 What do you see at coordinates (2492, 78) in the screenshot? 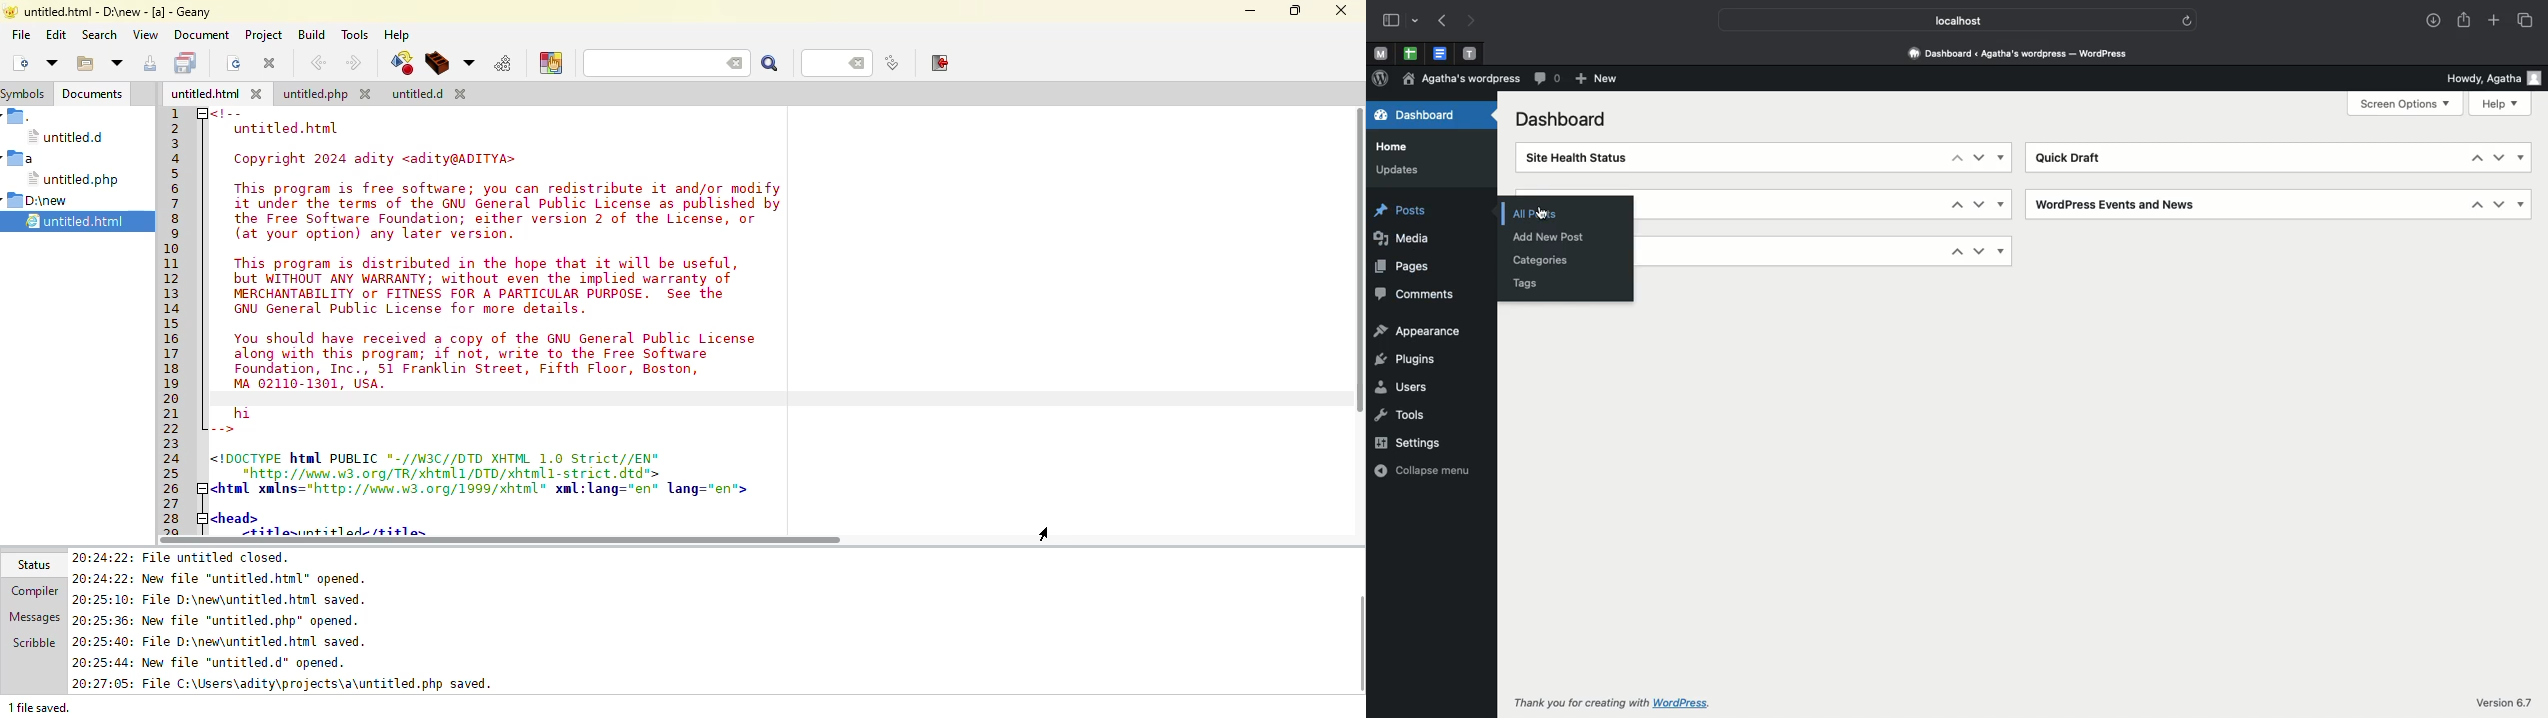
I see `Howdy user` at bounding box center [2492, 78].